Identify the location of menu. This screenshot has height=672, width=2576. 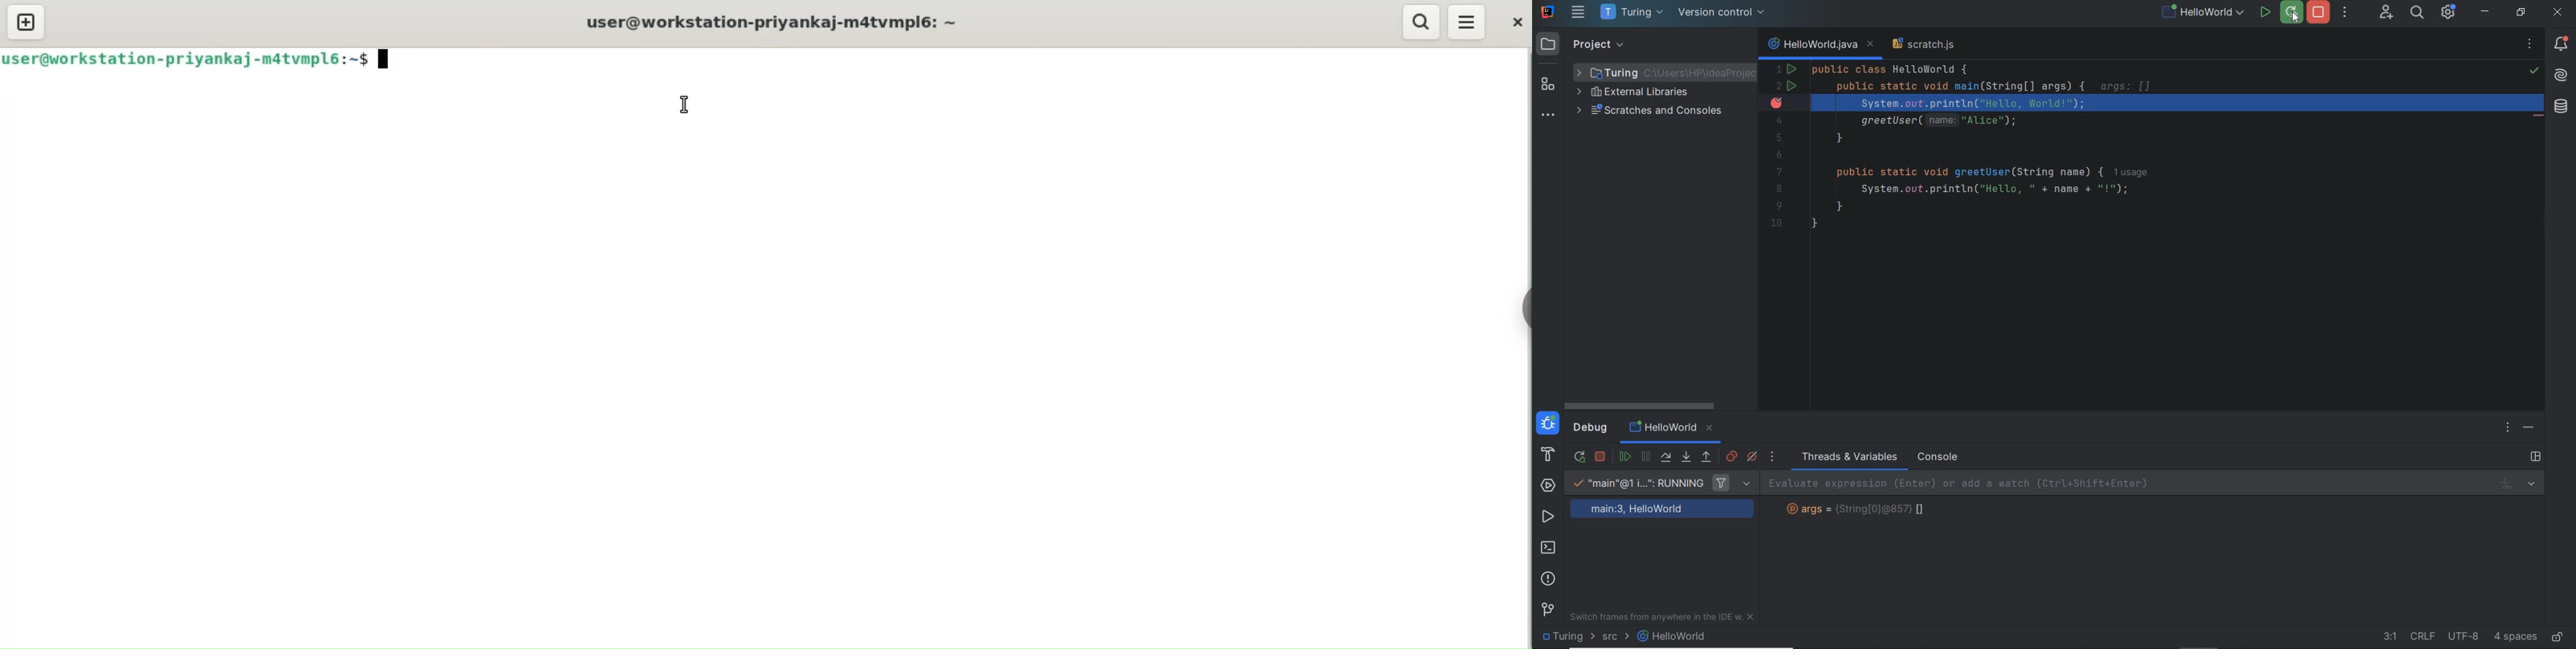
(1468, 22).